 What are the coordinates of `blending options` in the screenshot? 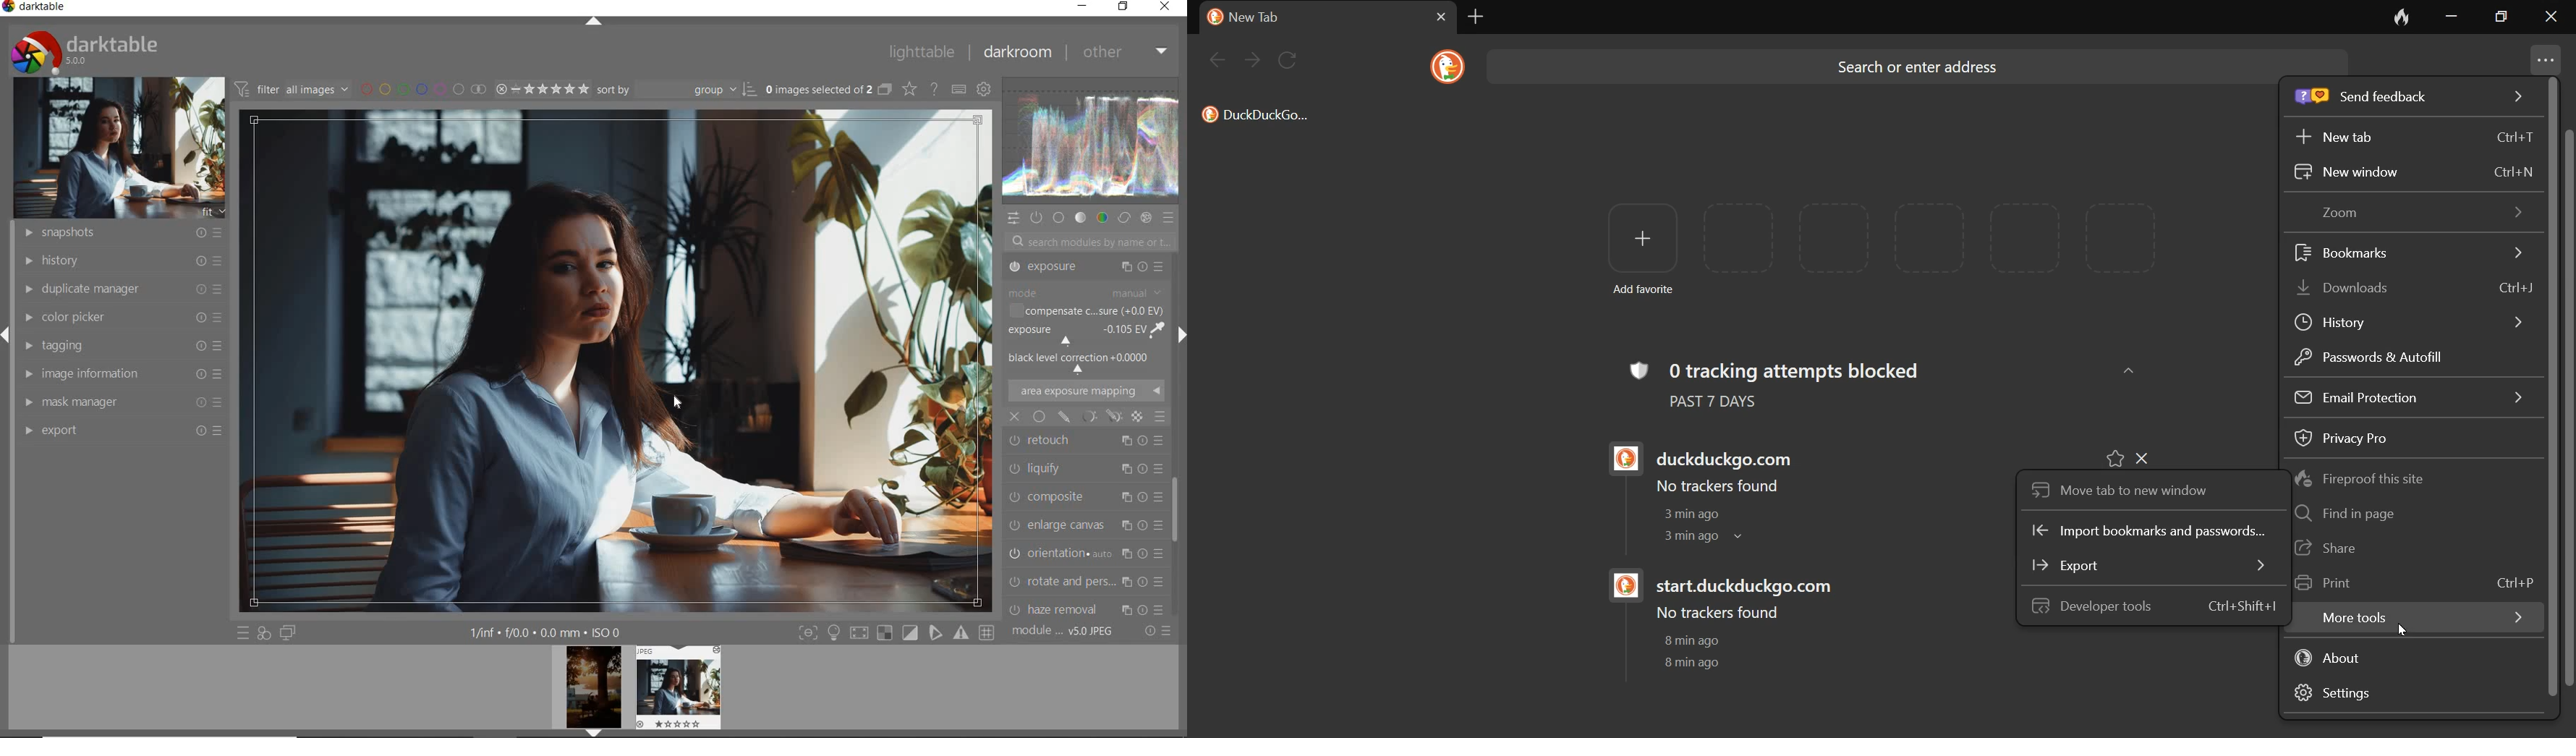 It's located at (1161, 417).